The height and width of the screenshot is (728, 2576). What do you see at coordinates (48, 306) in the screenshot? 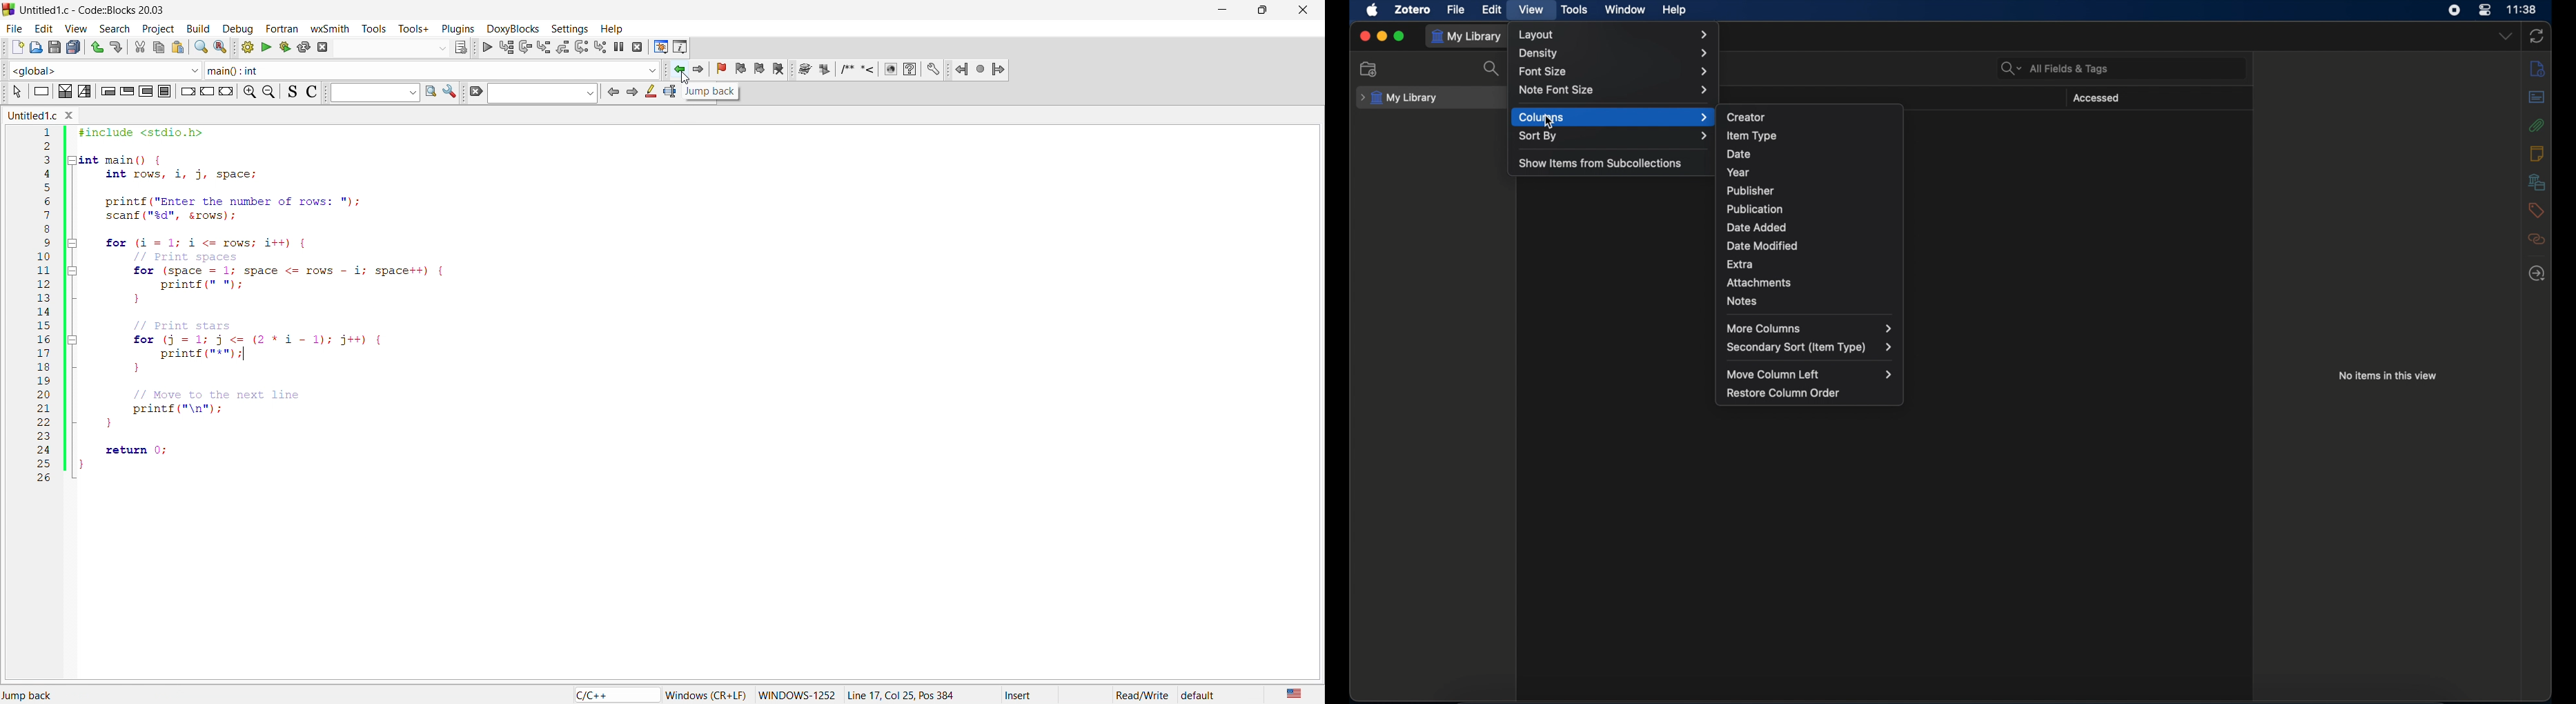
I see `line number` at bounding box center [48, 306].